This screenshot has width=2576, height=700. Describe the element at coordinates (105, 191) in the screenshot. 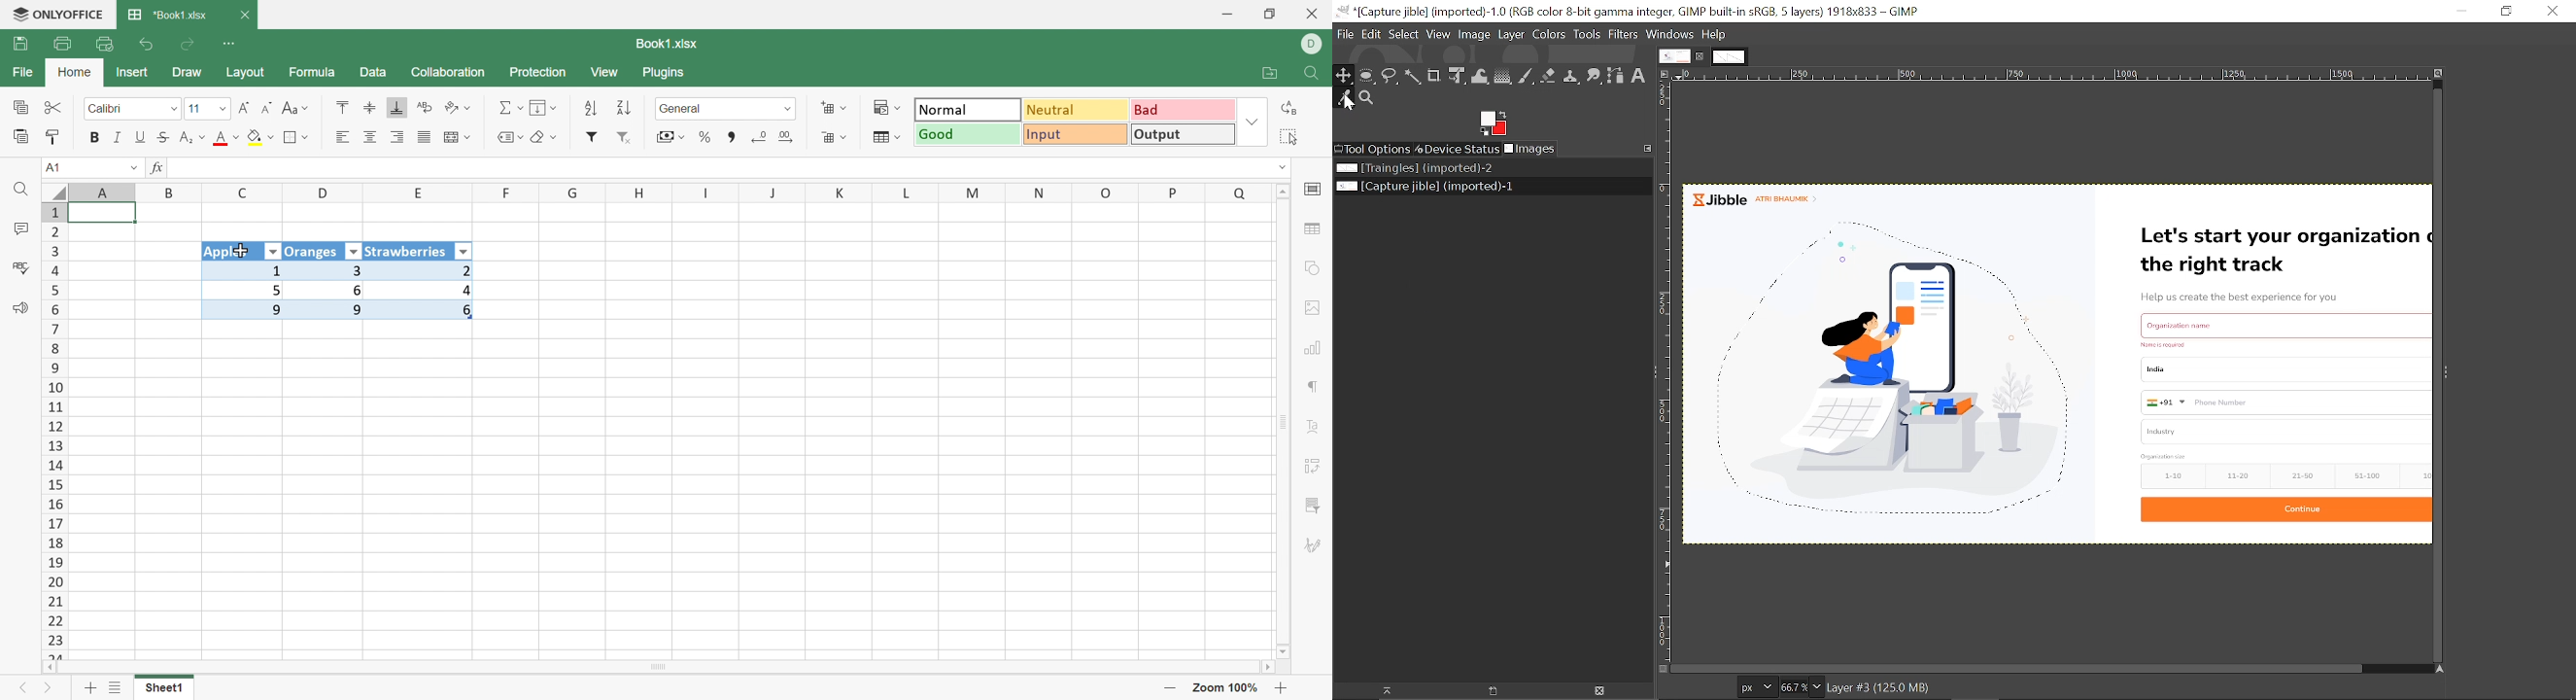

I see `A` at that location.